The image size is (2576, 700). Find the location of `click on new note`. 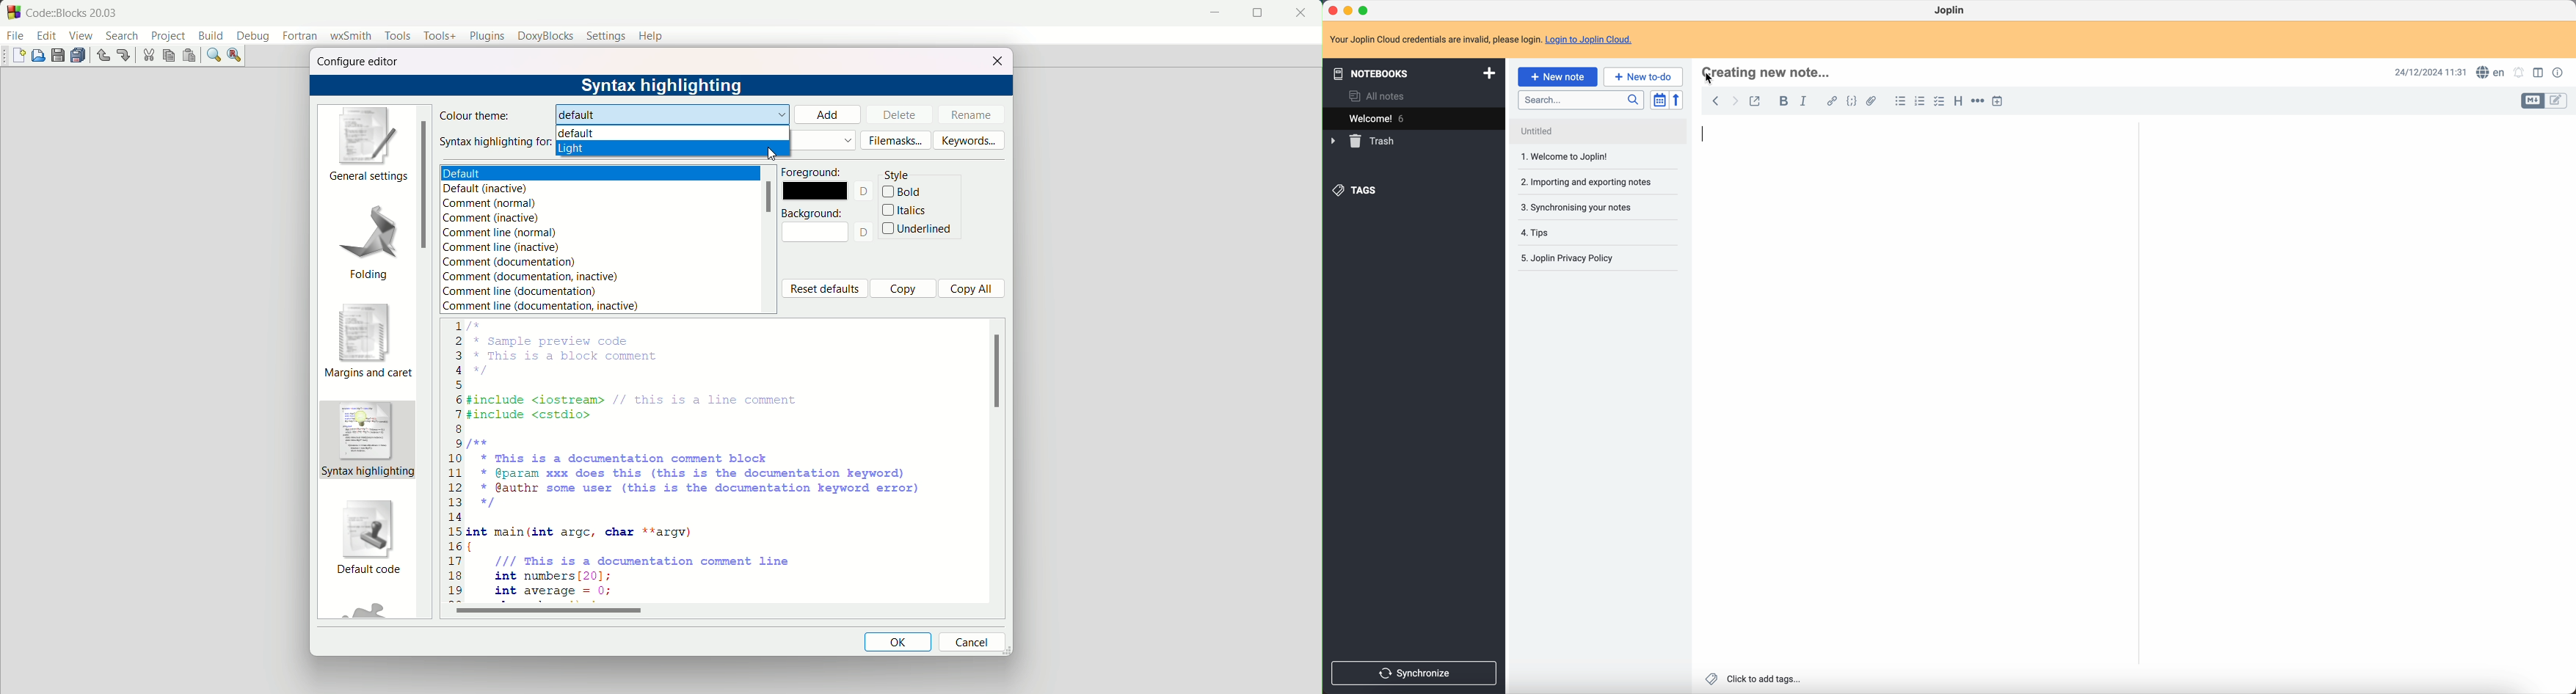

click on new note is located at coordinates (1558, 77).